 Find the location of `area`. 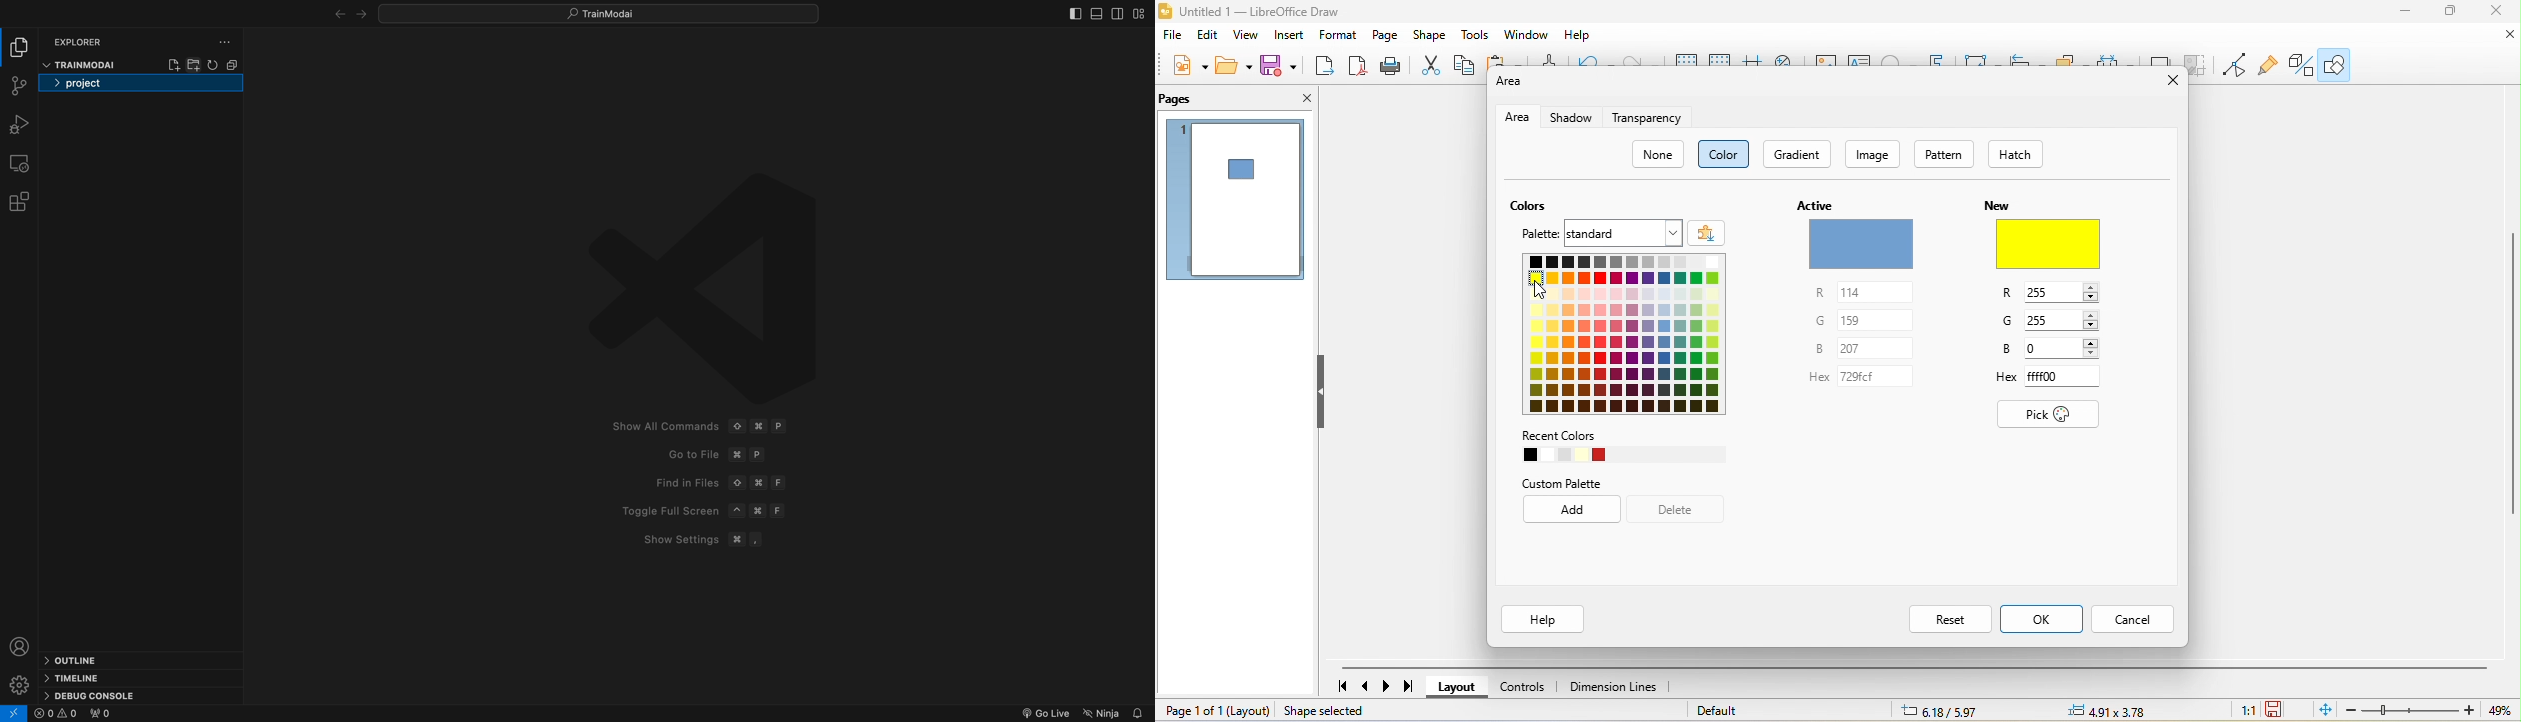

area is located at coordinates (1511, 85).